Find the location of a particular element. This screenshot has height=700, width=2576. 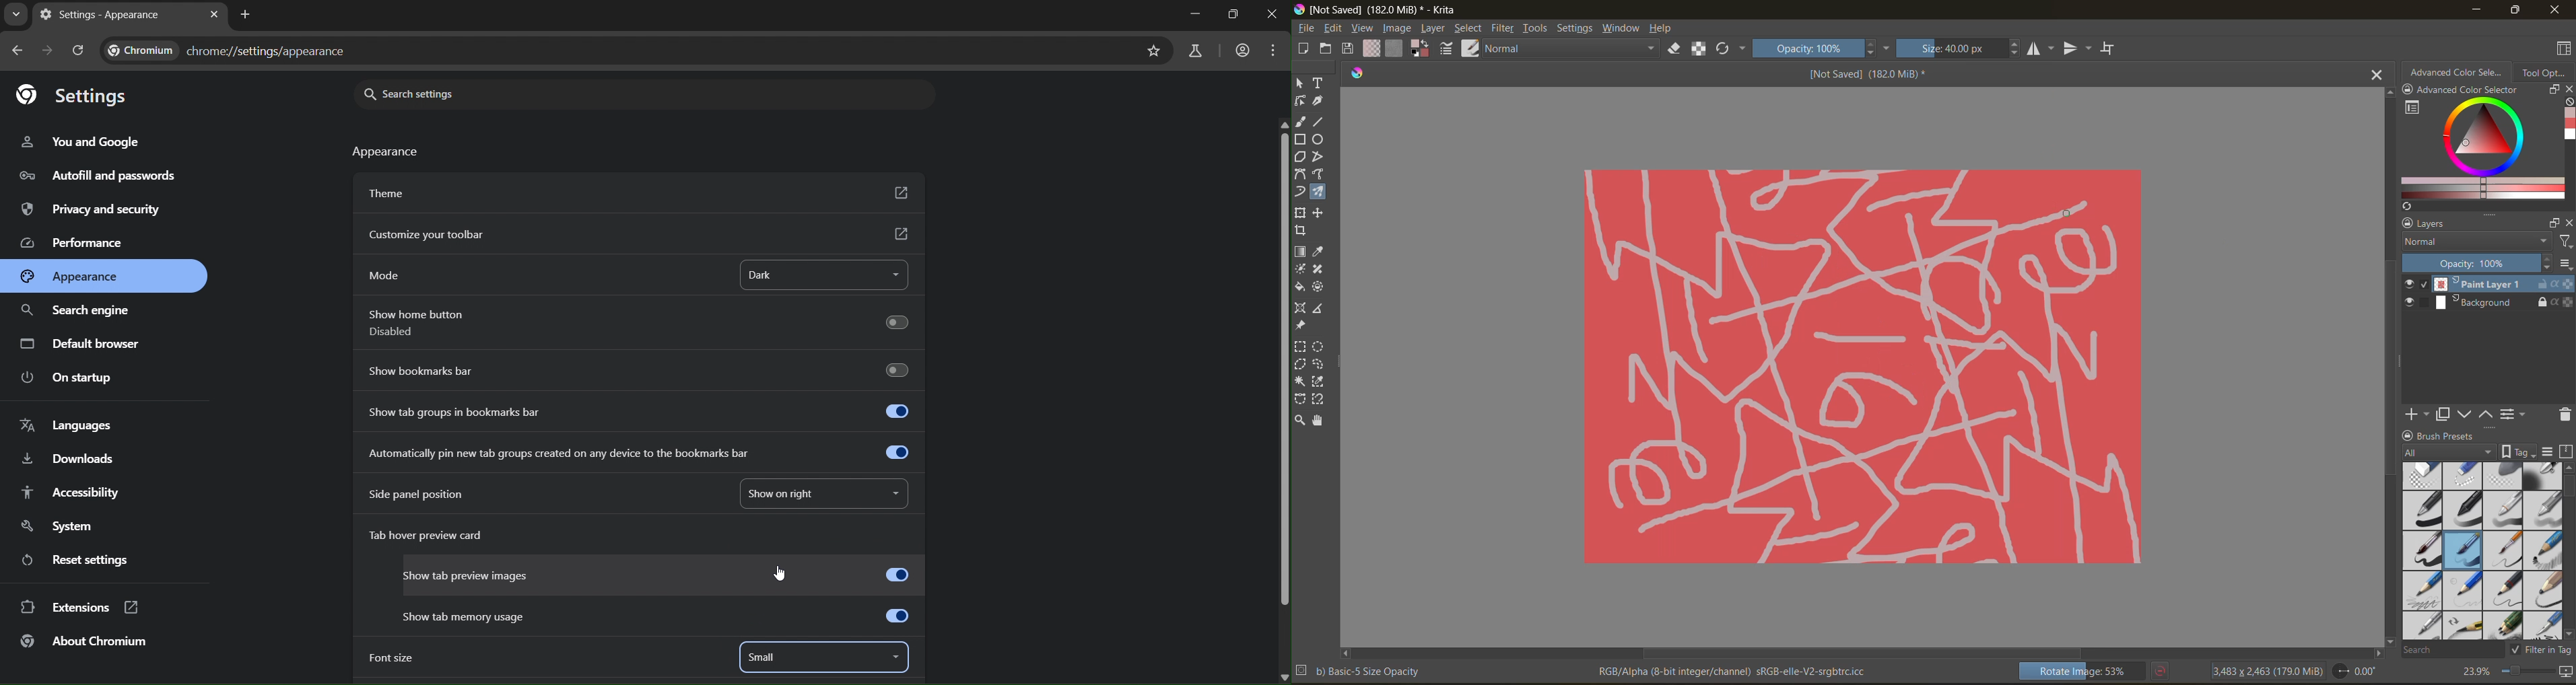

close is located at coordinates (2557, 11).